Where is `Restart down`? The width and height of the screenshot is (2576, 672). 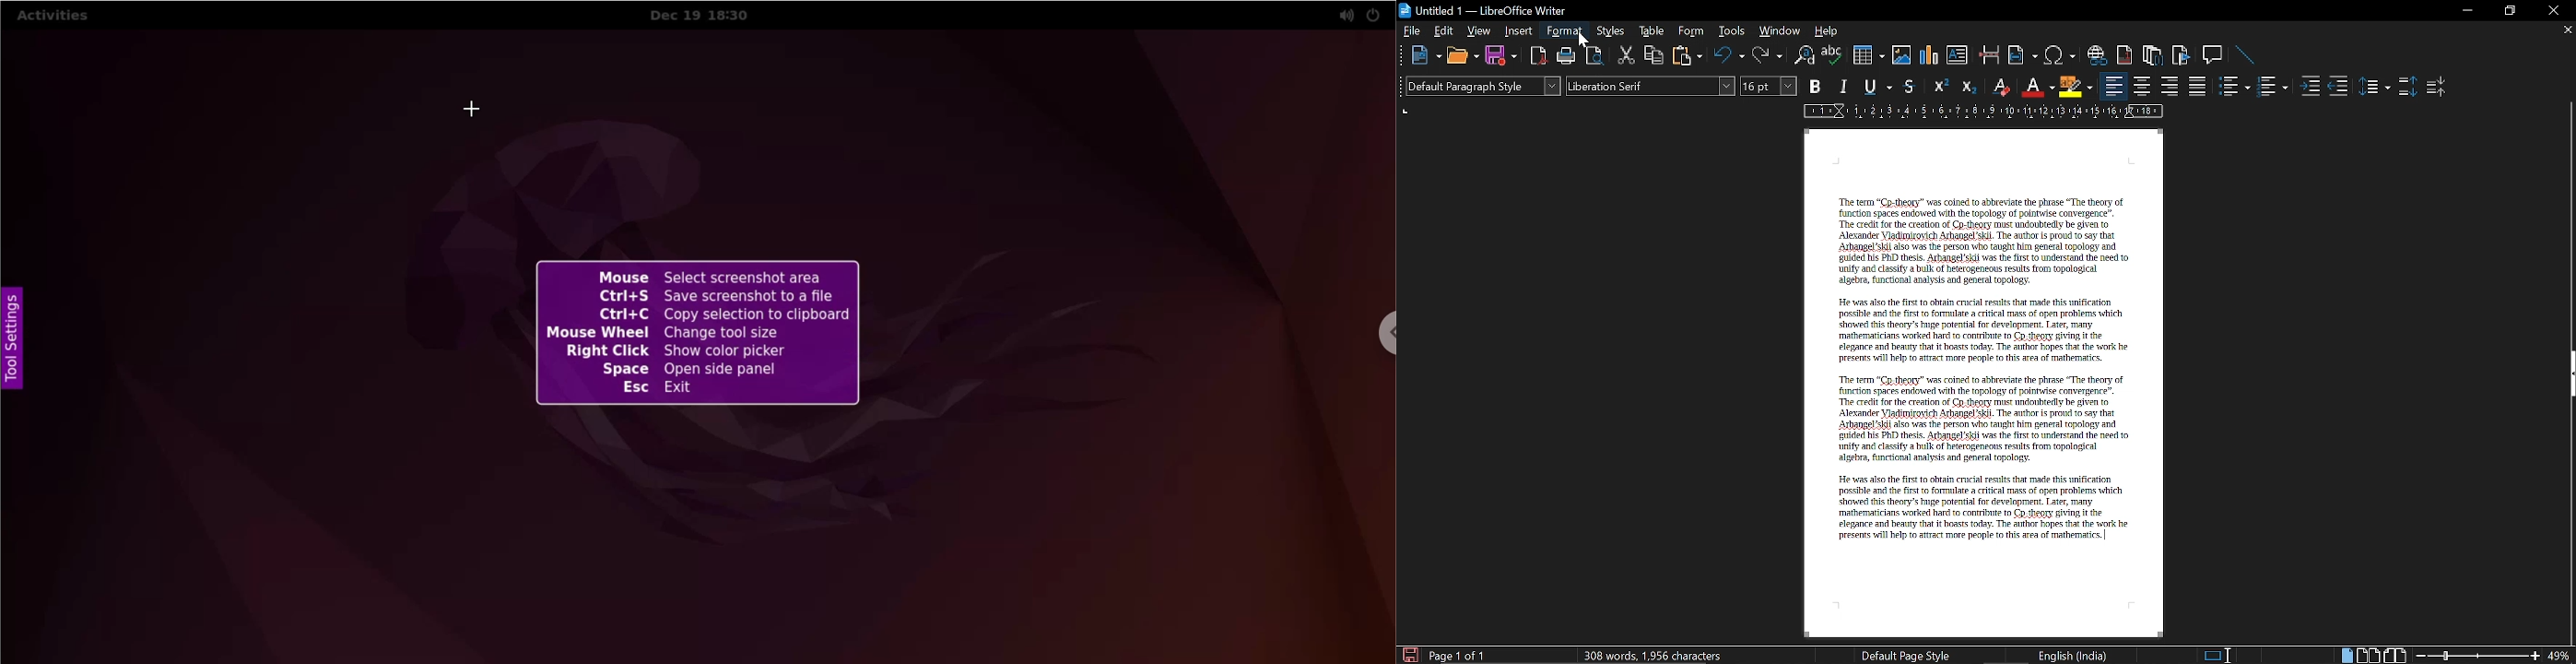
Restart down is located at coordinates (2508, 13).